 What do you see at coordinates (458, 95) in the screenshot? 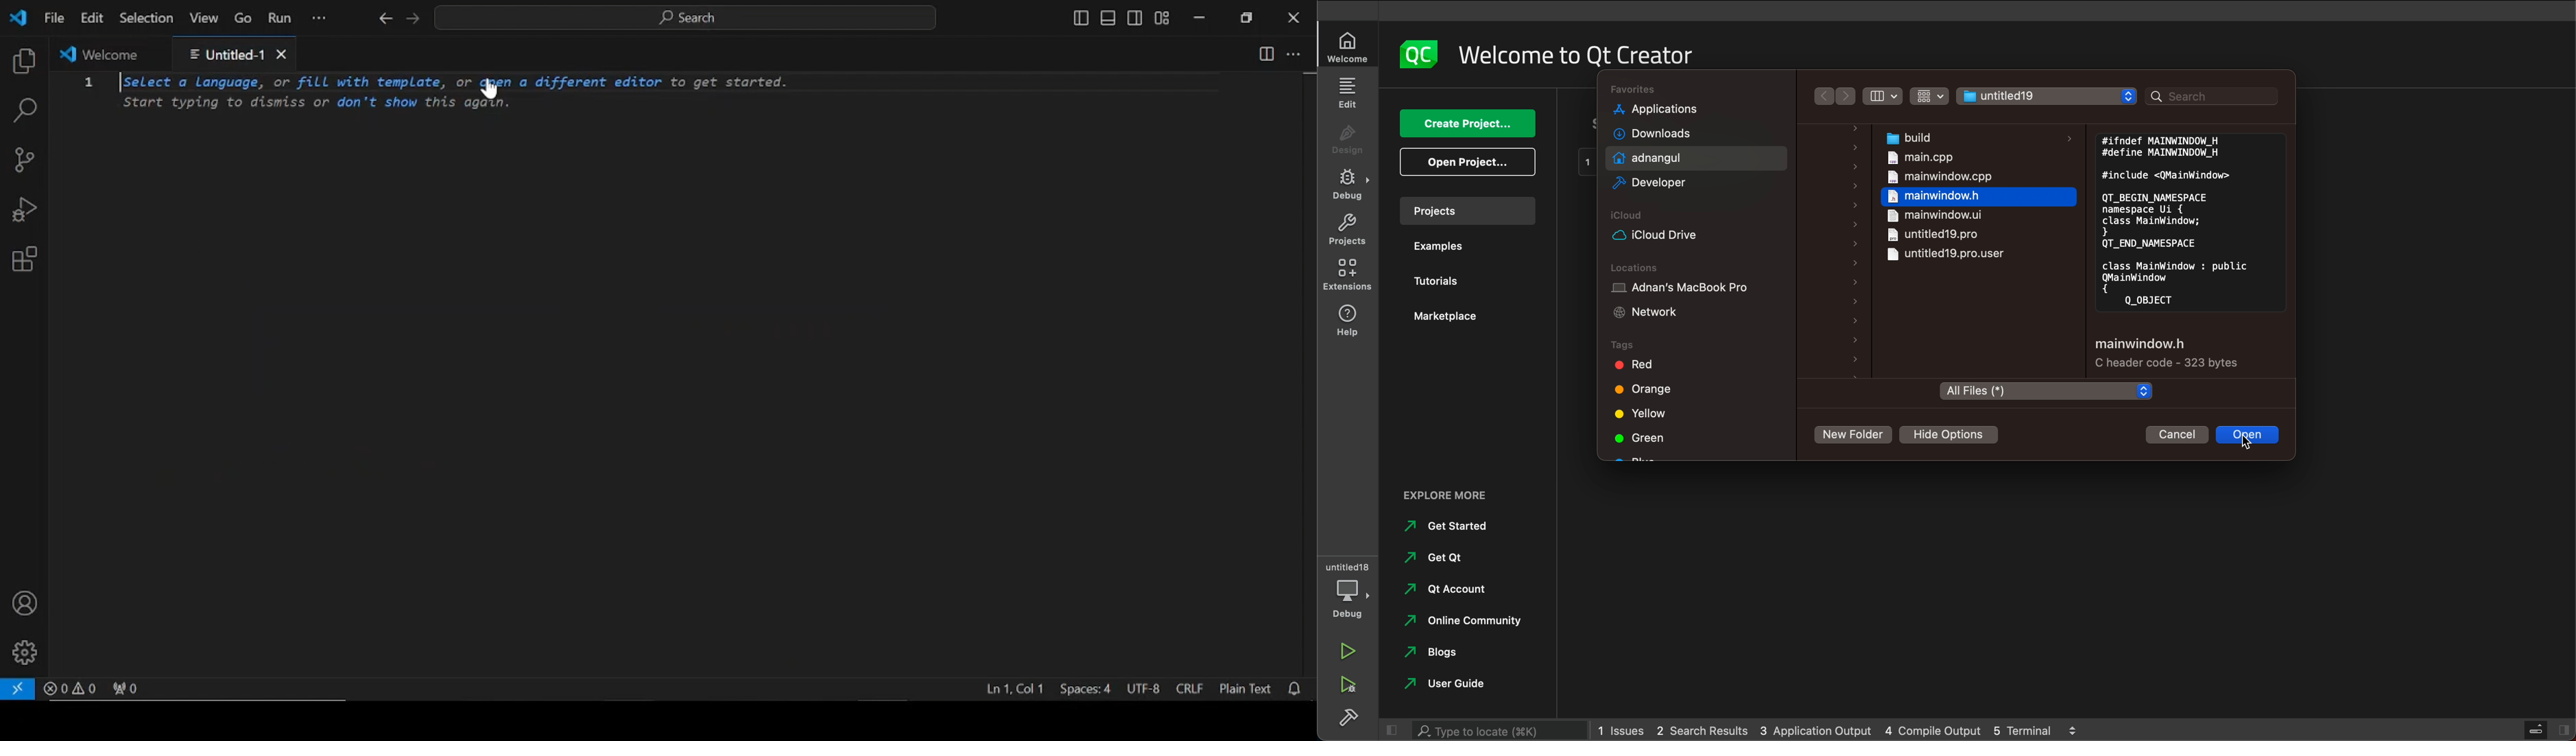
I see `select a language, or fill with template, or open a different editor to get started. Start typing to dismiss or don't show this again` at bounding box center [458, 95].